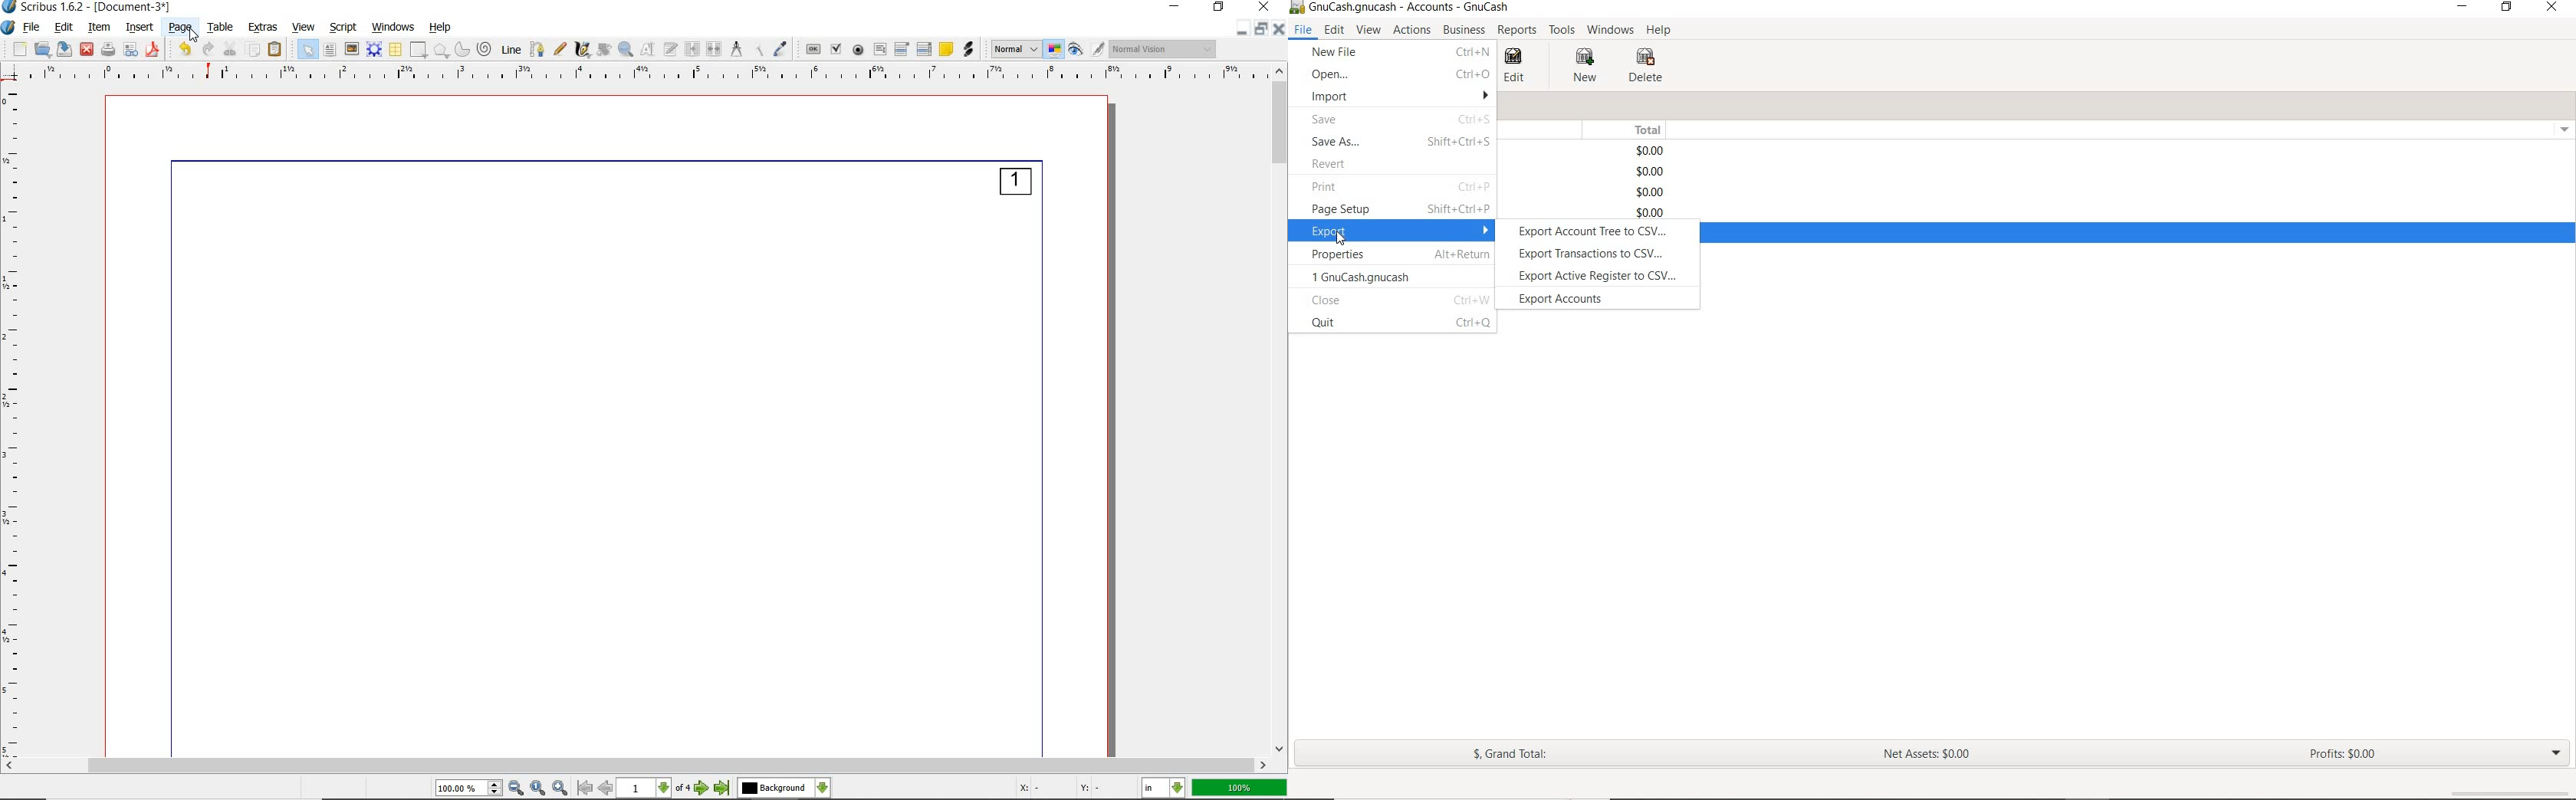  I want to click on line, so click(511, 50).